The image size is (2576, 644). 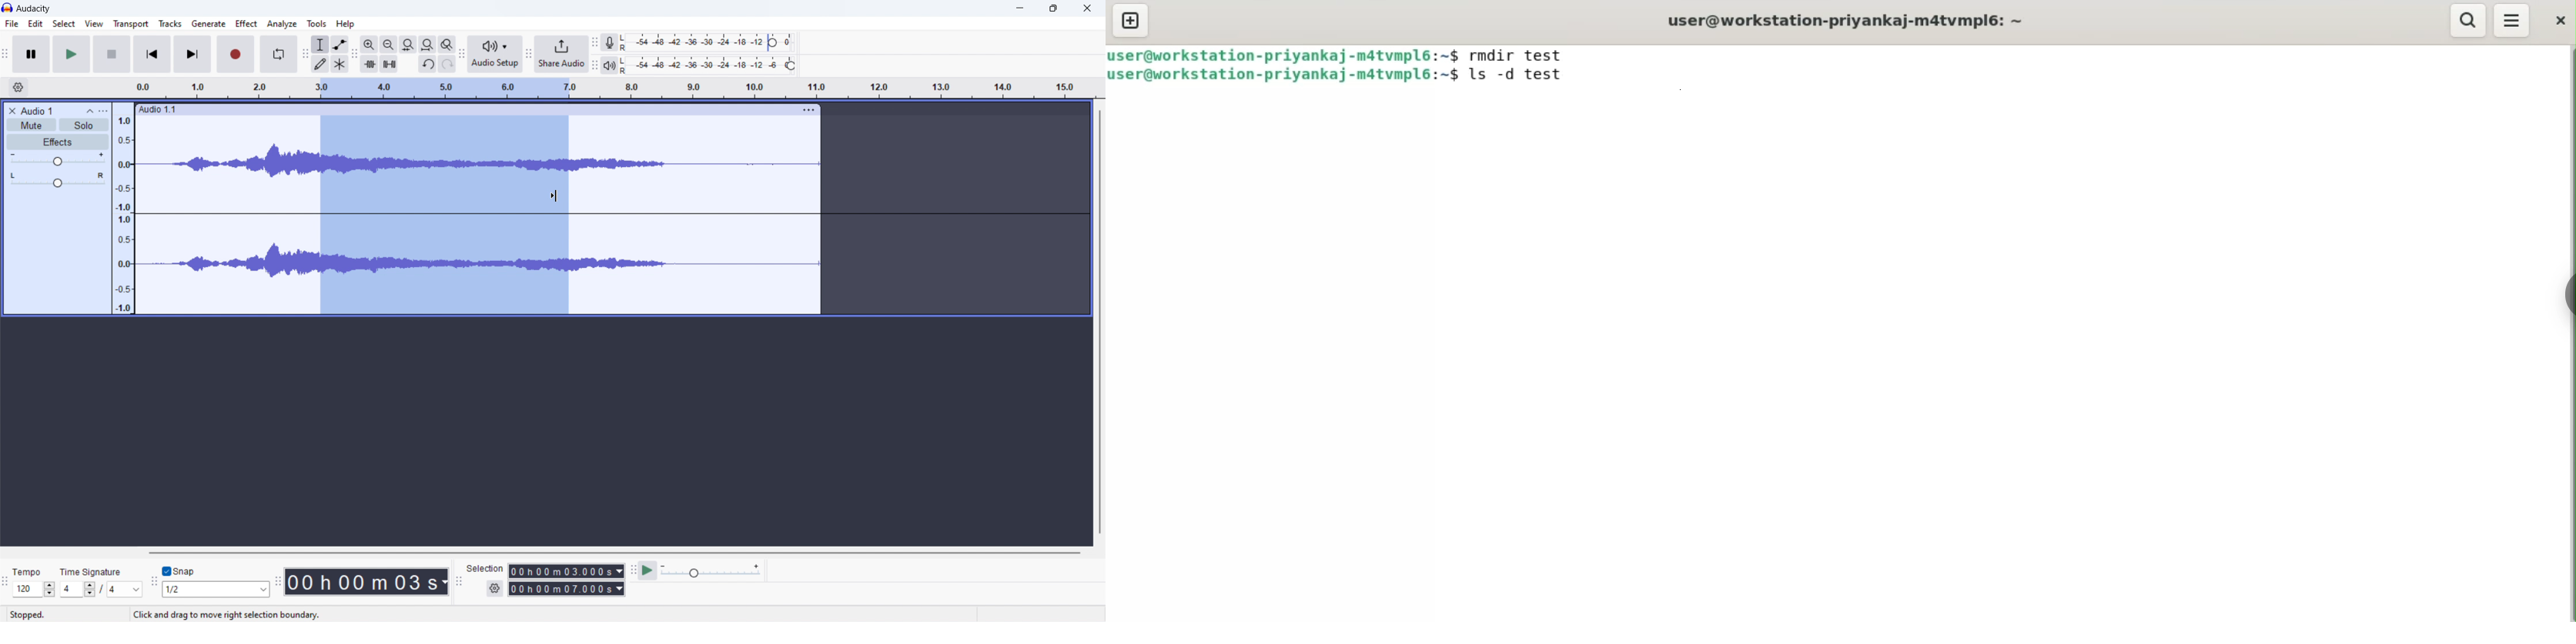 I want to click on multi tool, so click(x=340, y=63).